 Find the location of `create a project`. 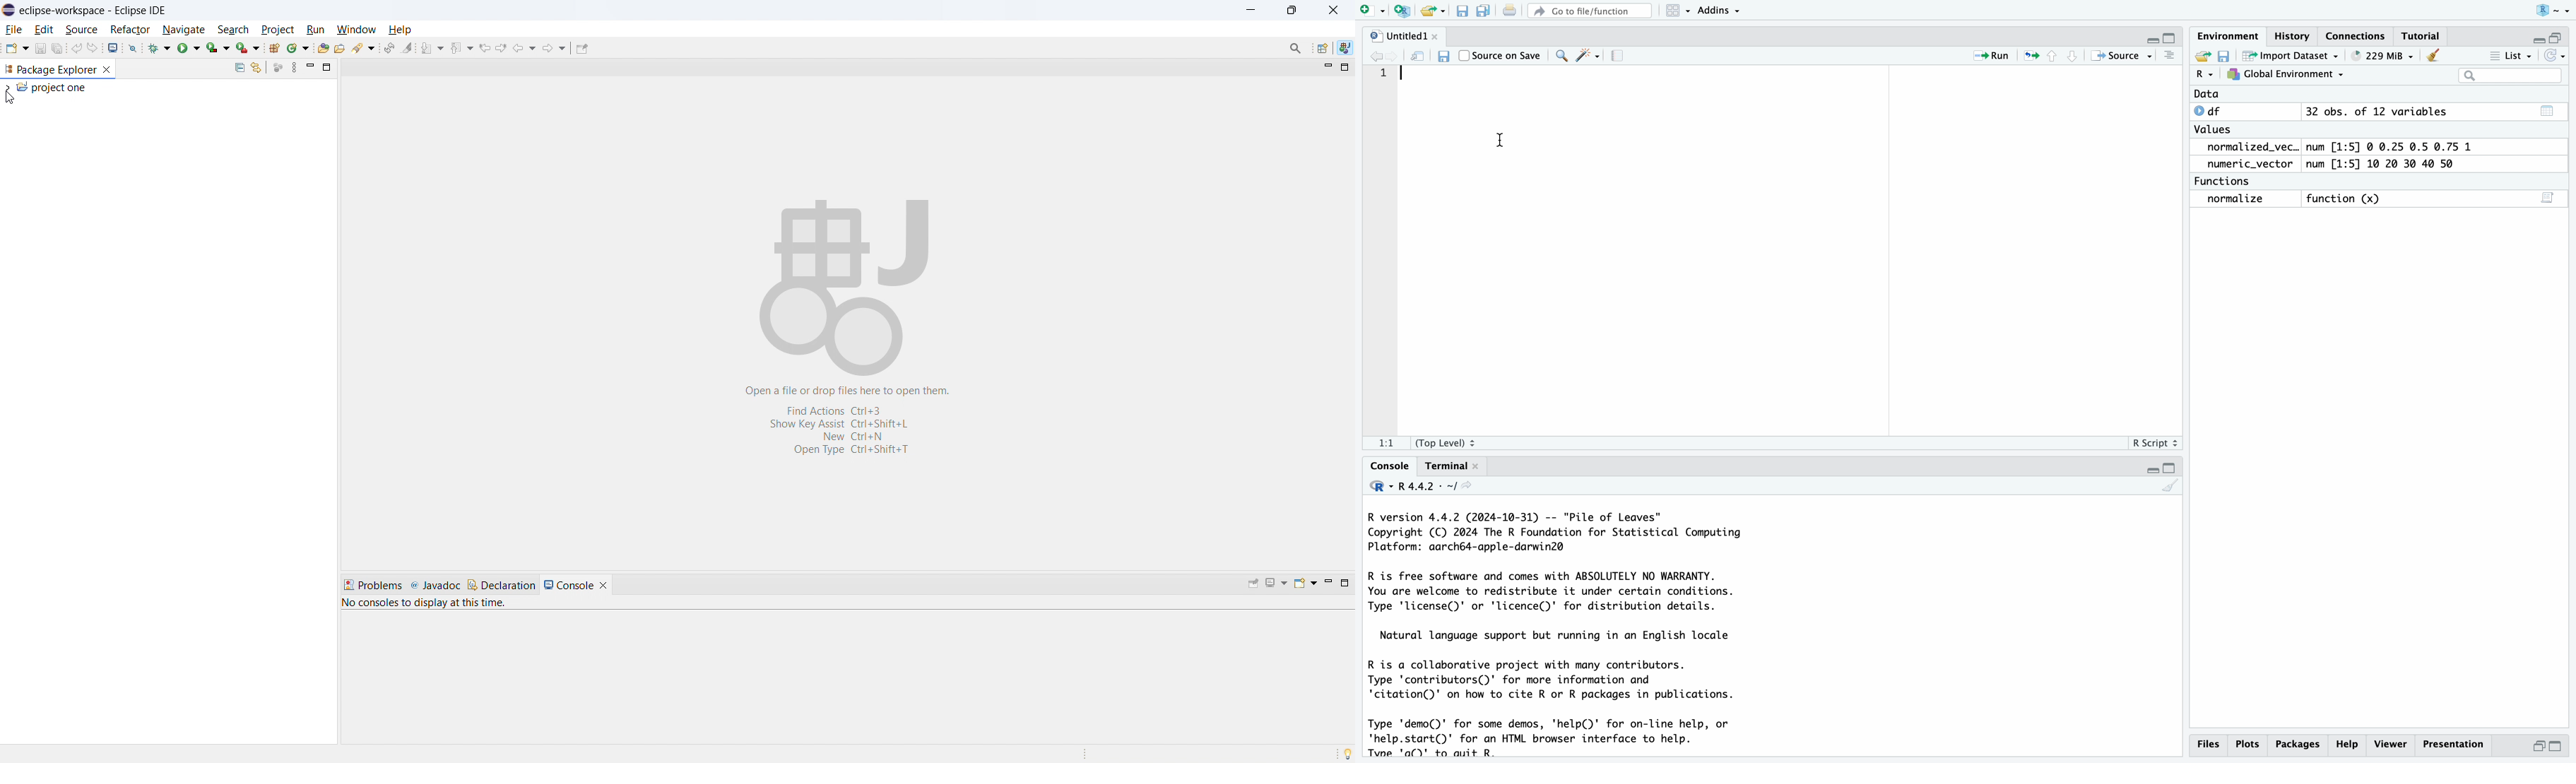

create a project is located at coordinates (1401, 11).